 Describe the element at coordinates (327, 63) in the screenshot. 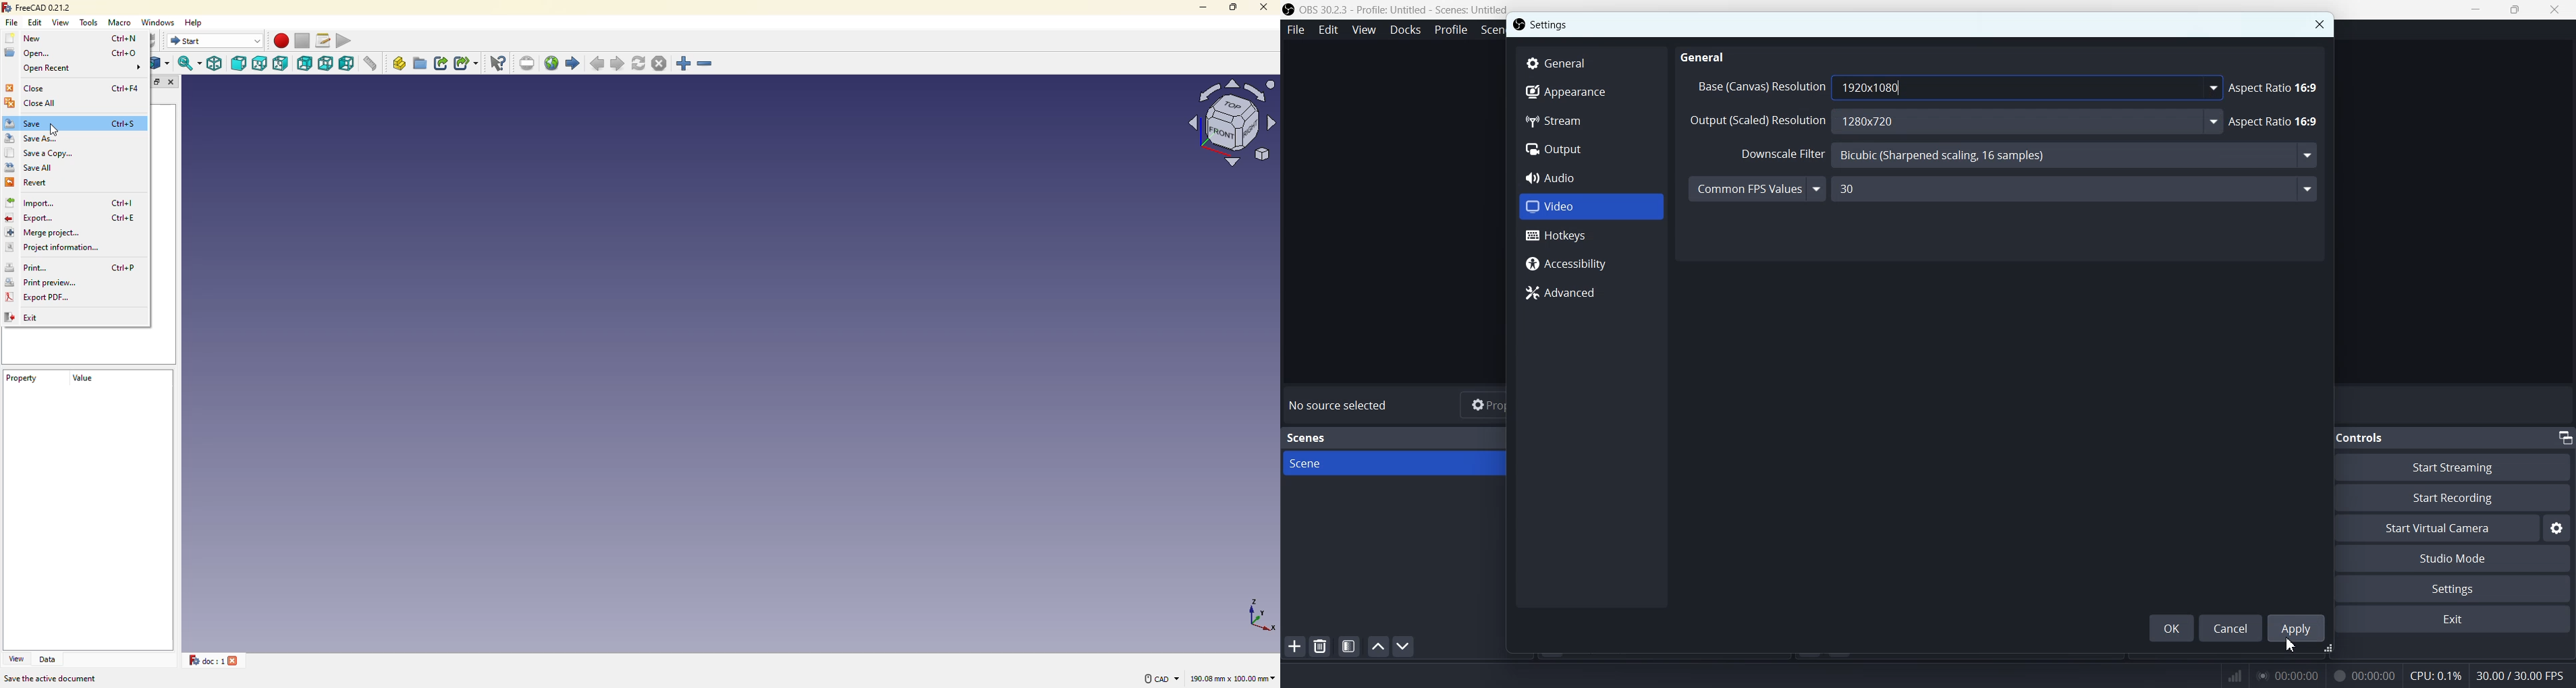

I see `bottom` at that location.